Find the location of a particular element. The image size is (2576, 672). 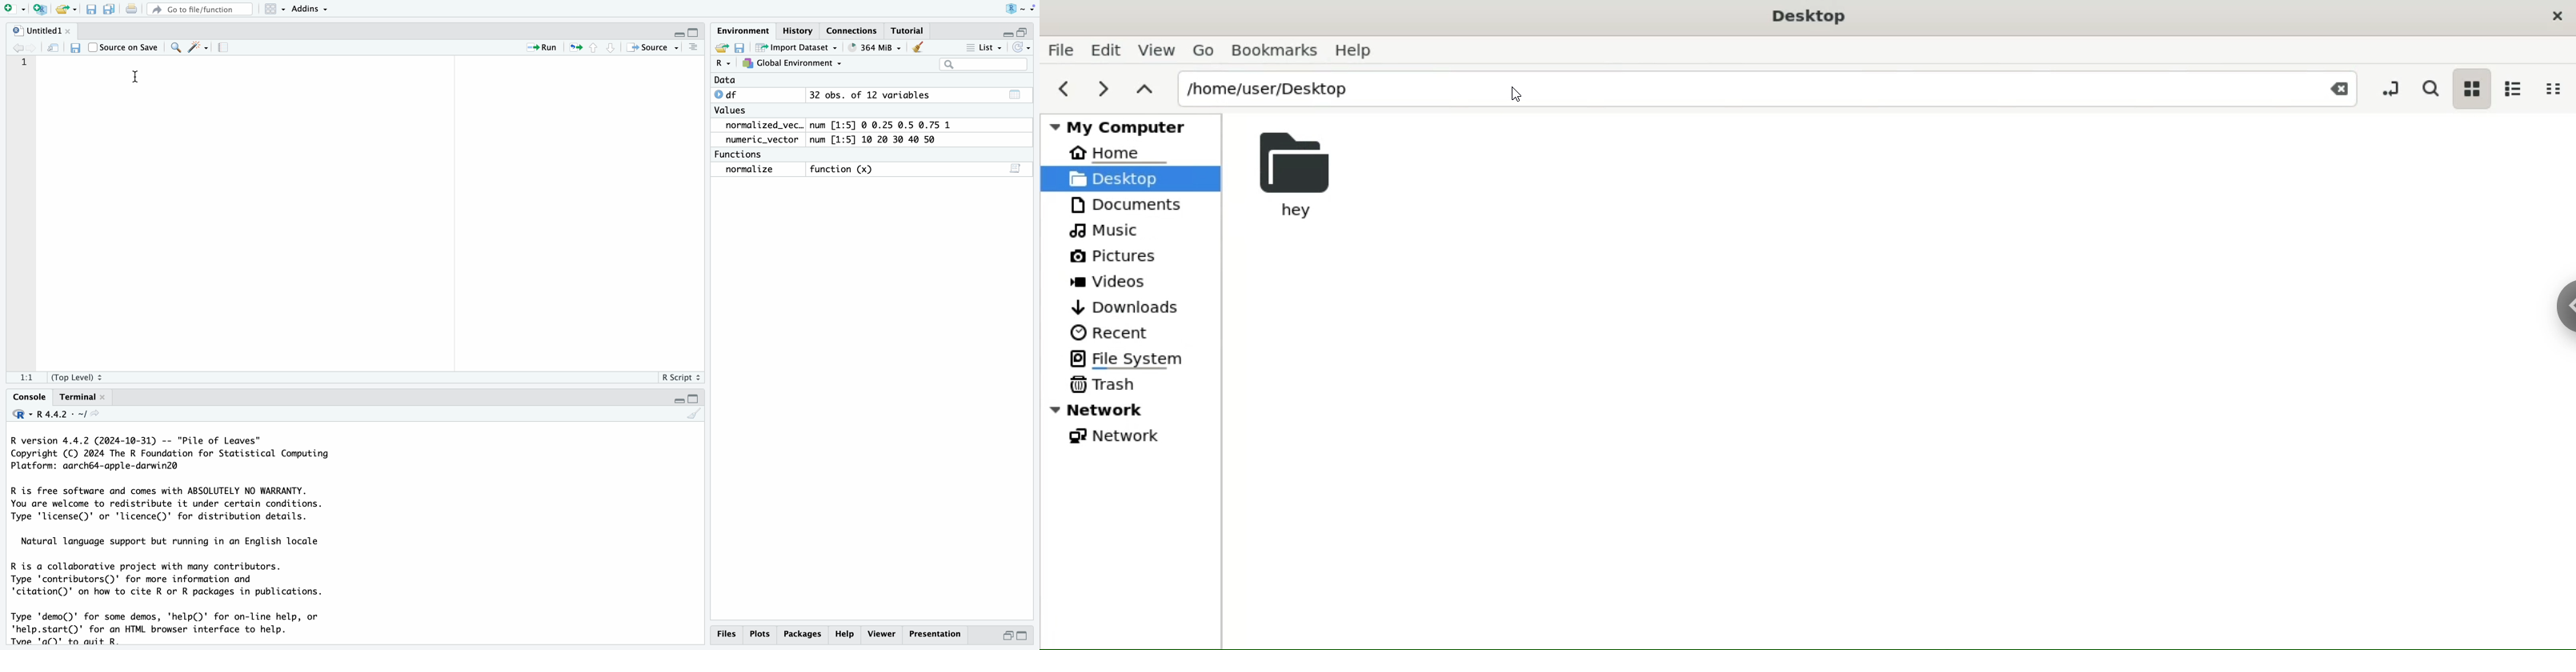

Fullscreen is located at coordinates (687, 31).